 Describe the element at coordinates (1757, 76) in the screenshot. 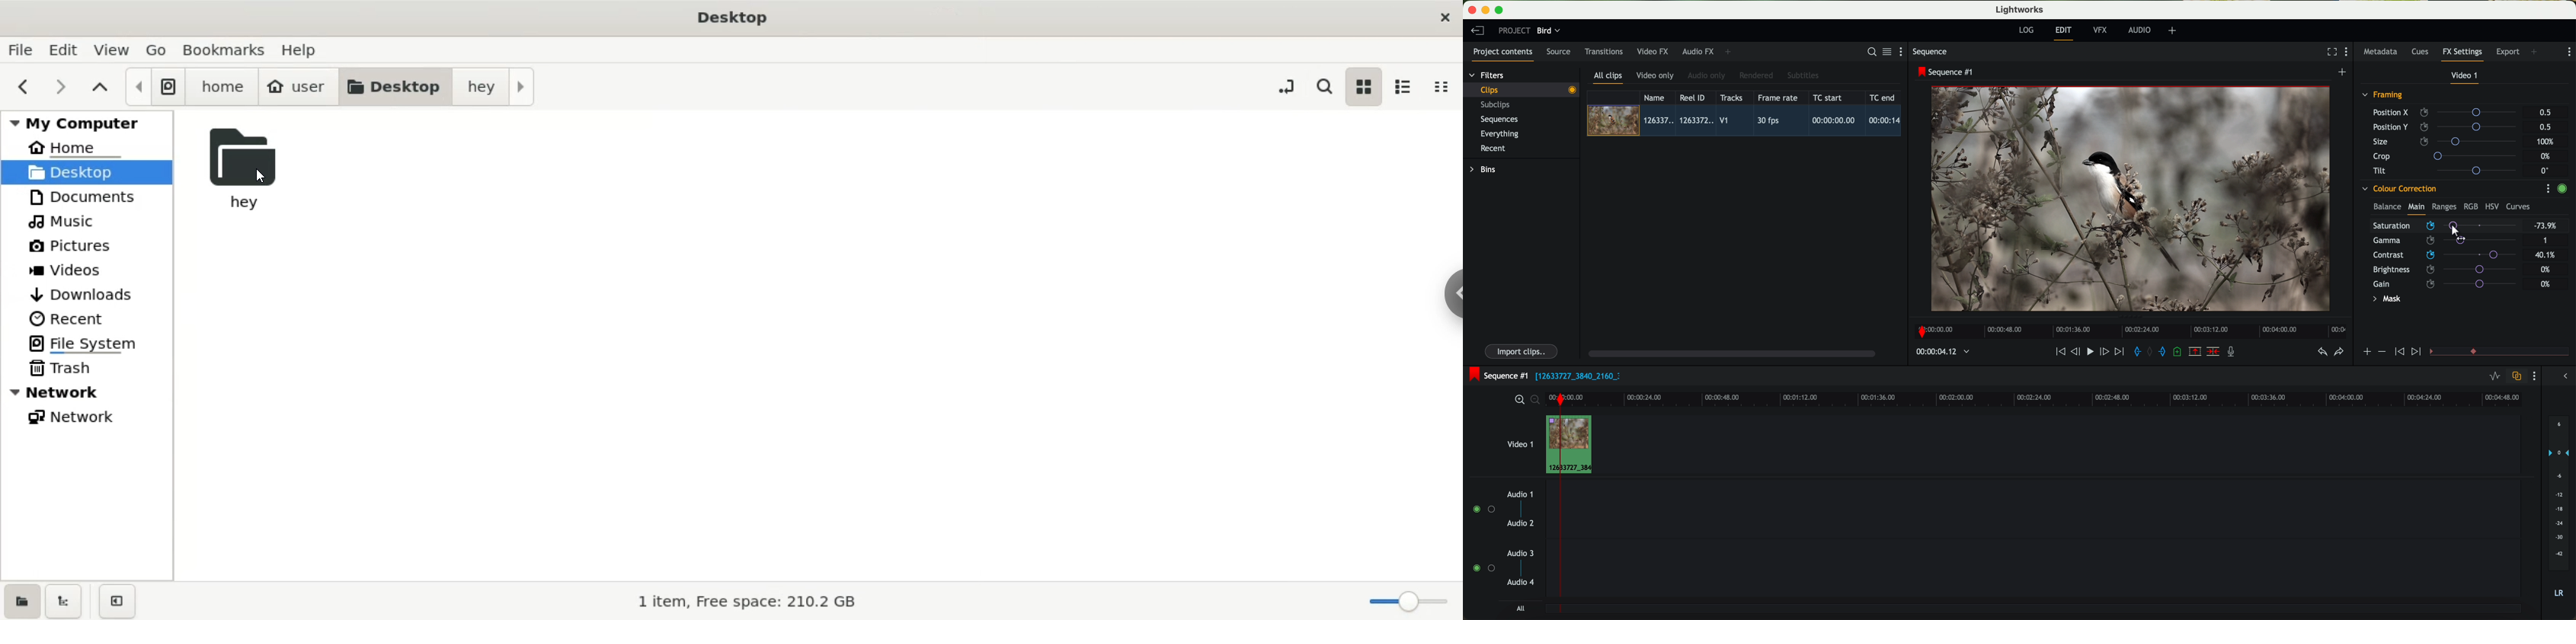

I see `rendered` at that location.